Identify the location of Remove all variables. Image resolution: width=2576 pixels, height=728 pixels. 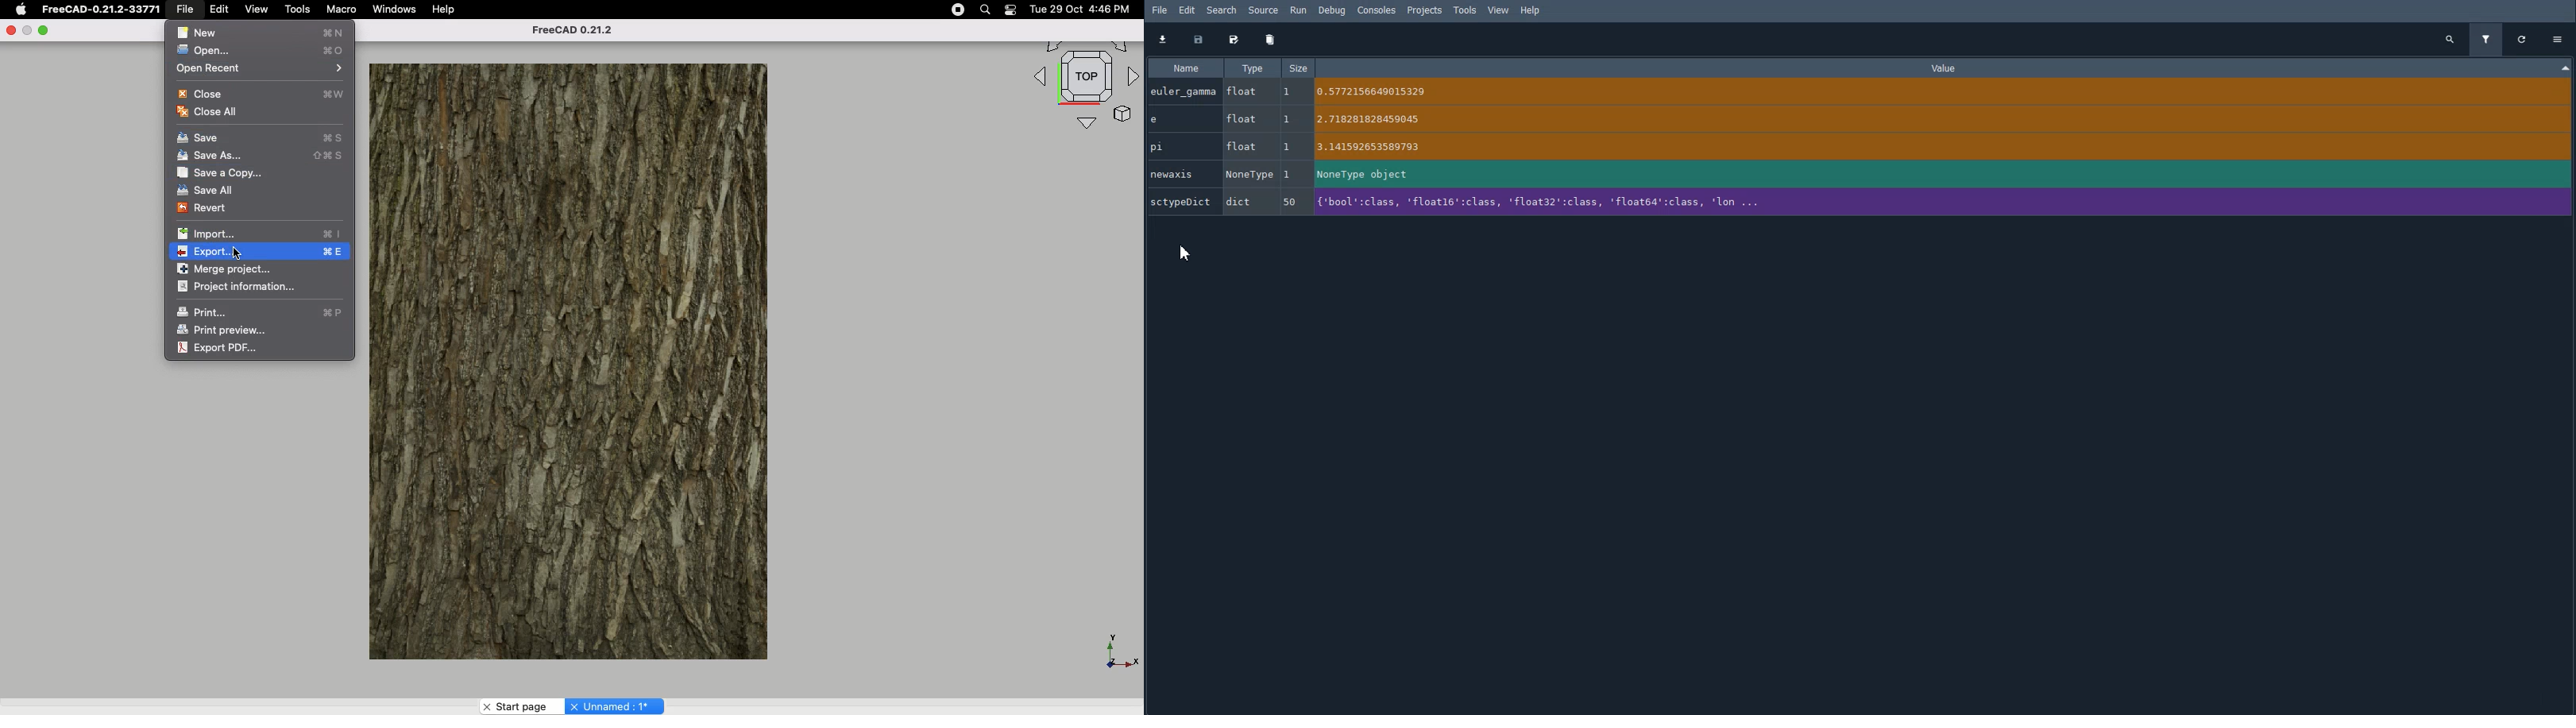
(1270, 40).